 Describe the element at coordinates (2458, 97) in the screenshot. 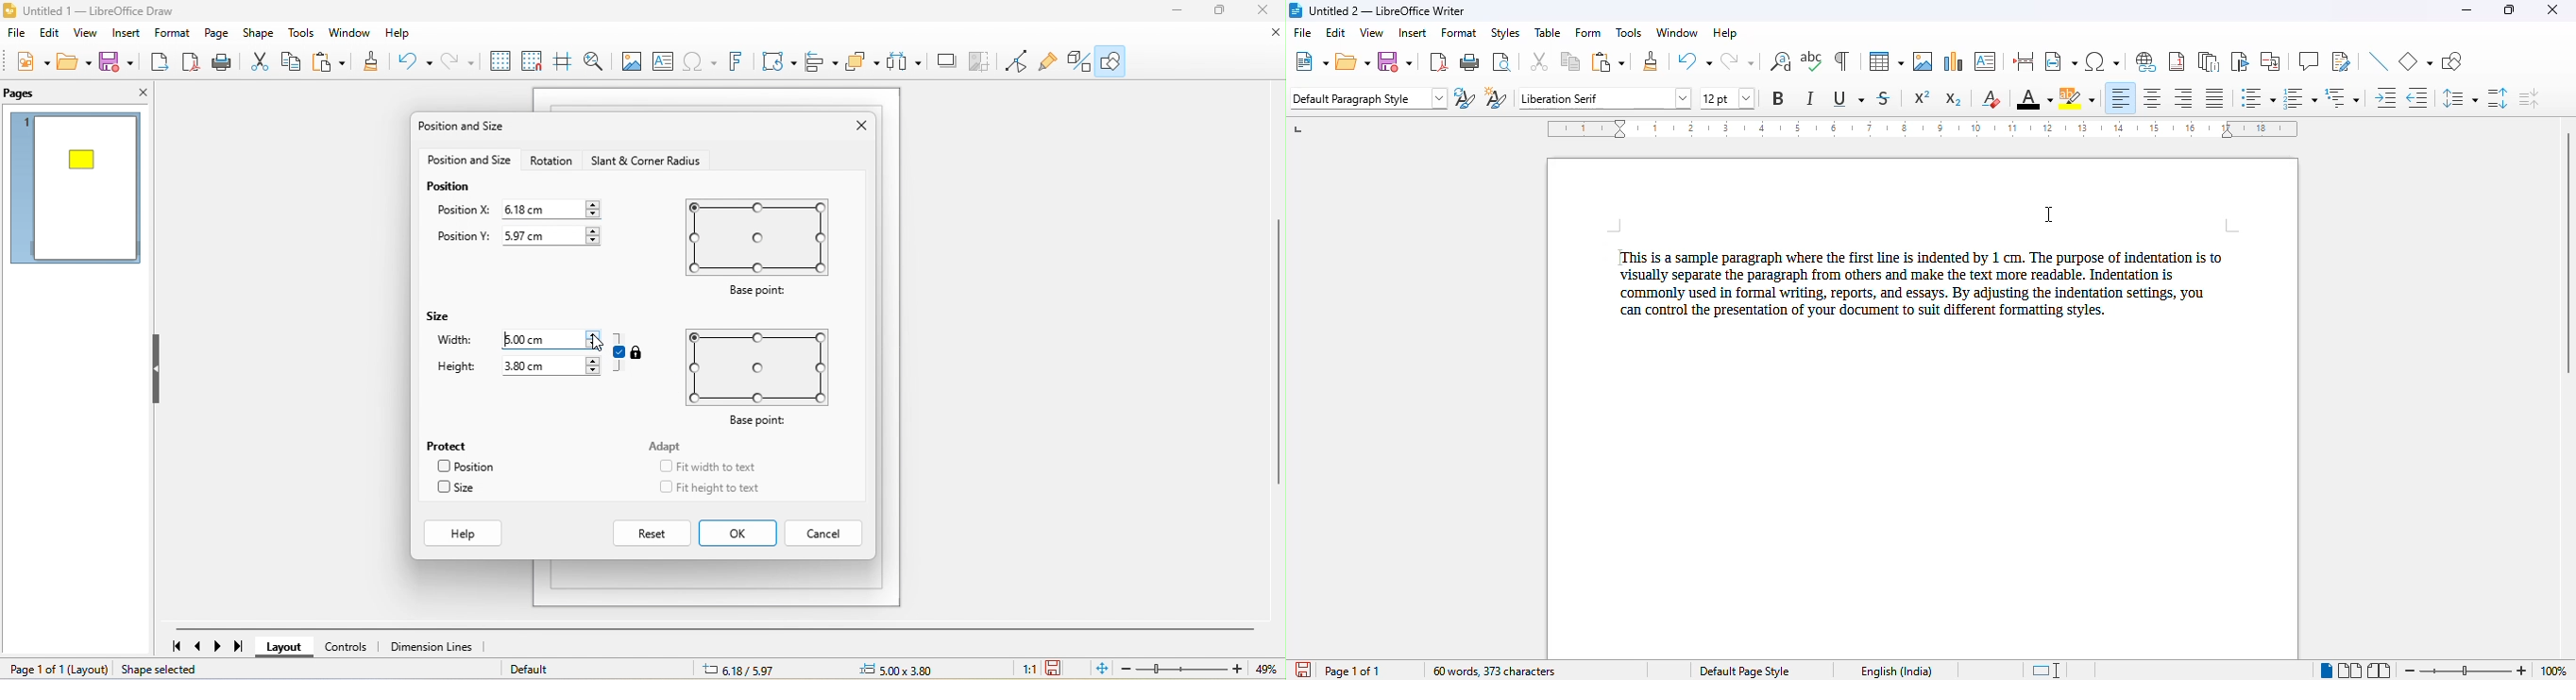

I see `set line spacing` at that location.